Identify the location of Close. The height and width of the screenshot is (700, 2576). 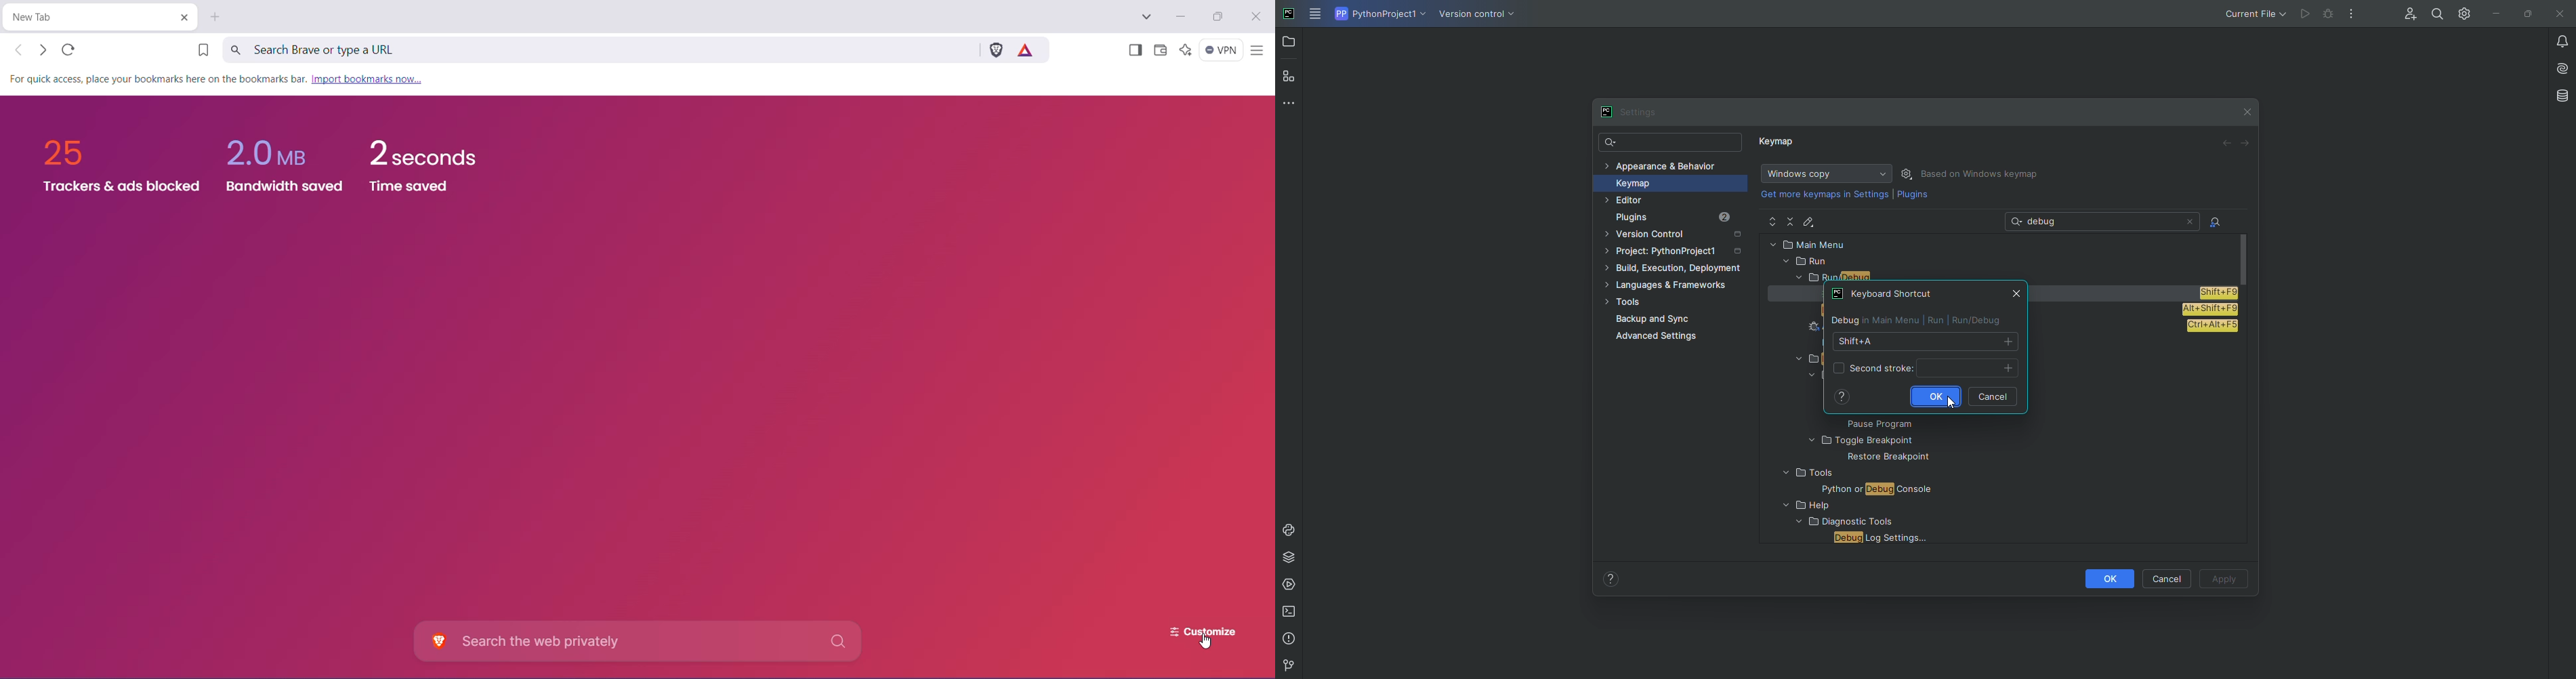
(2558, 14).